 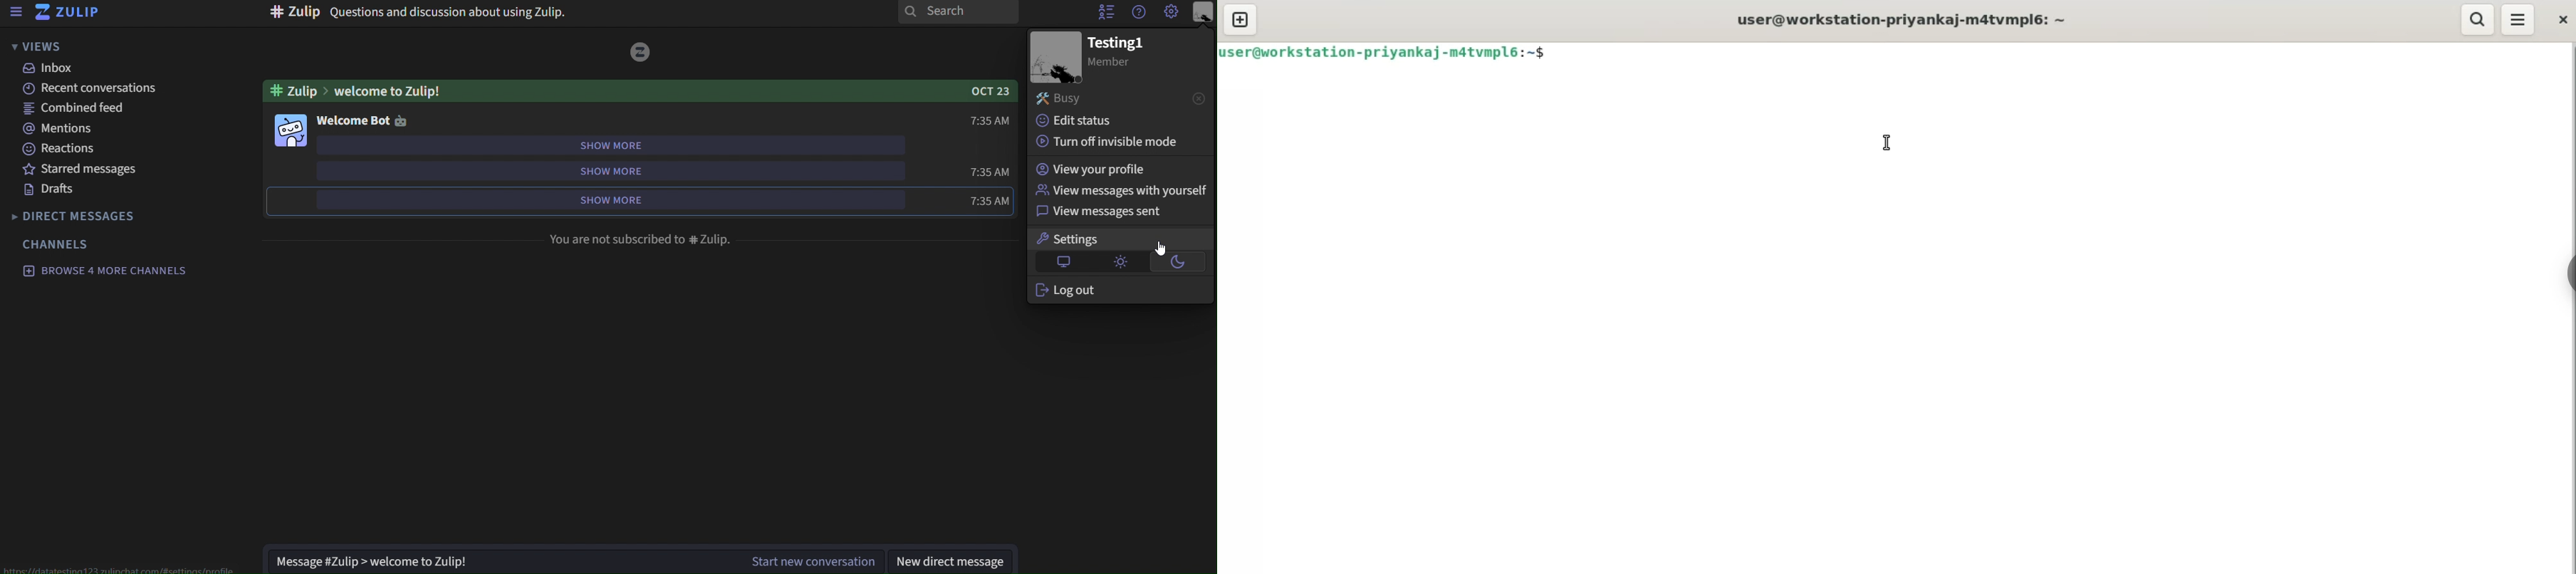 What do you see at coordinates (401, 121) in the screenshot?
I see `icon` at bounding box center [401, 121].